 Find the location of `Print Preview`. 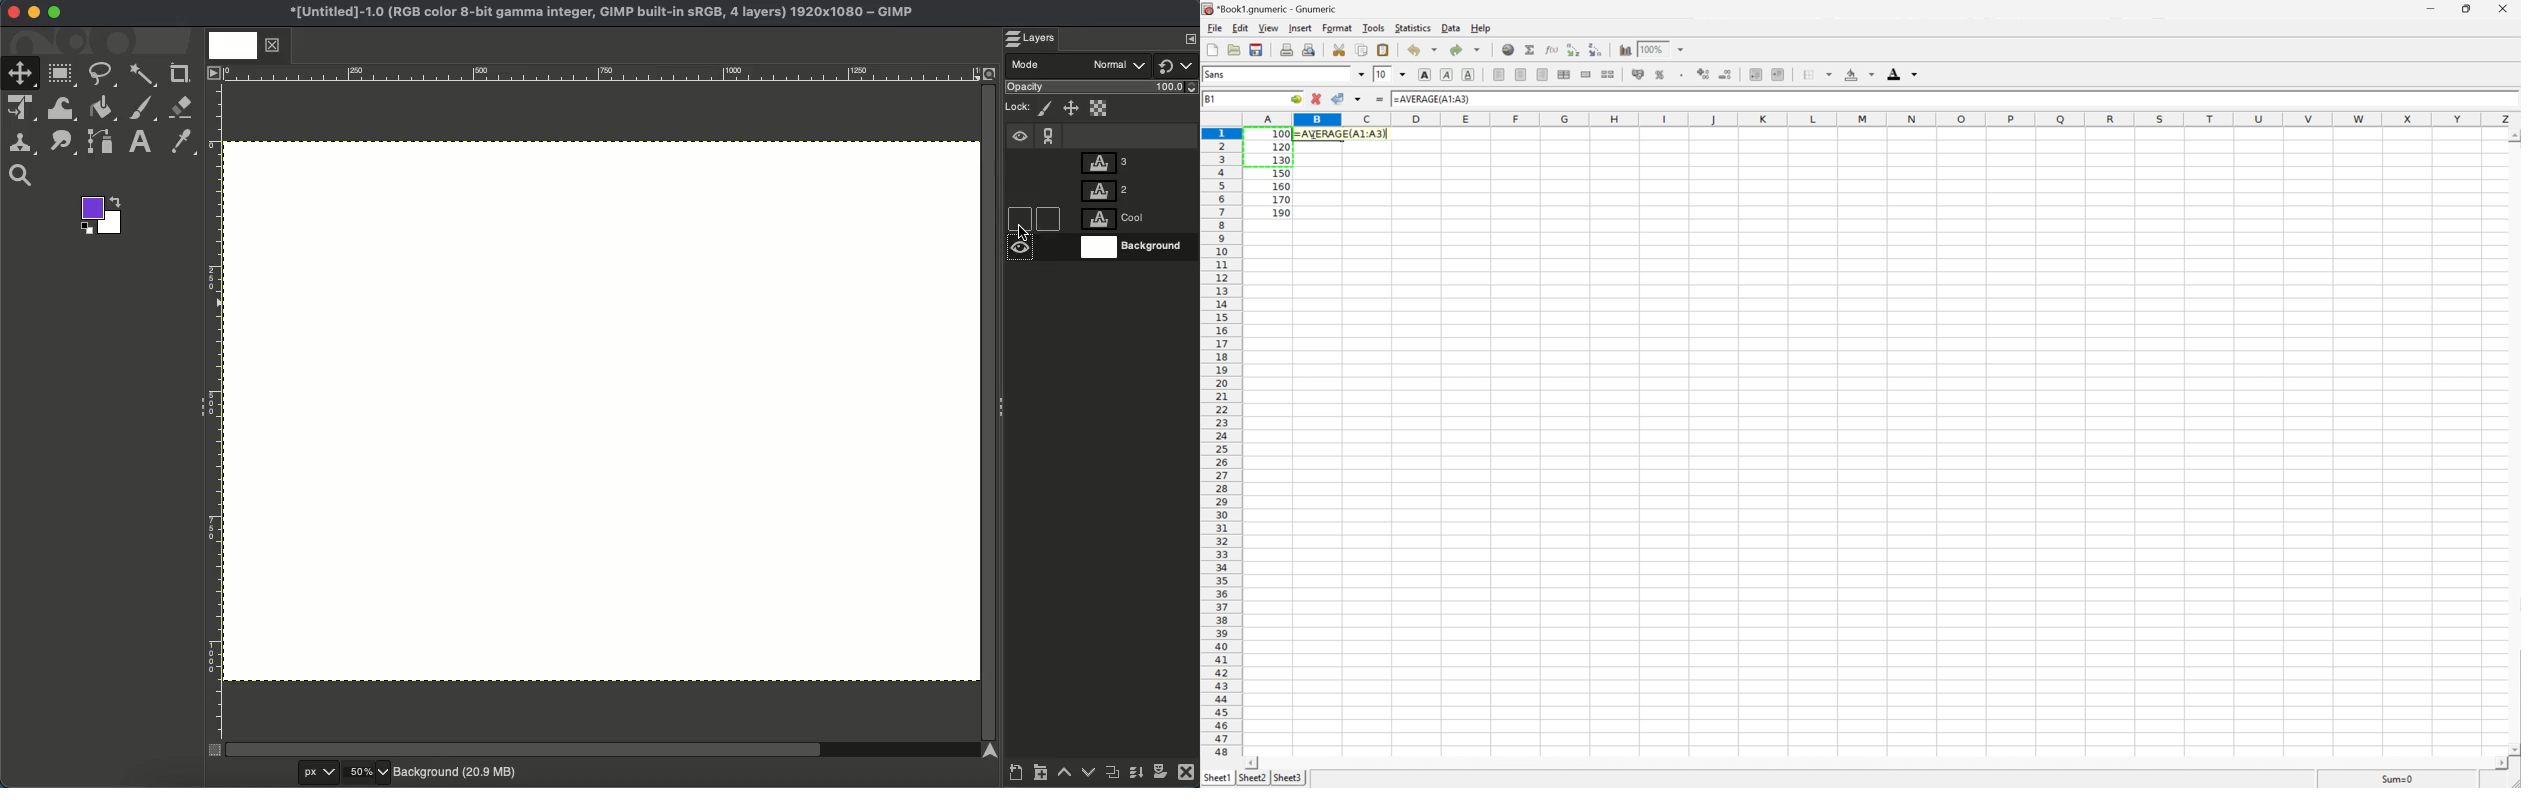

Print Preview is located at coordinates (1311, 49).